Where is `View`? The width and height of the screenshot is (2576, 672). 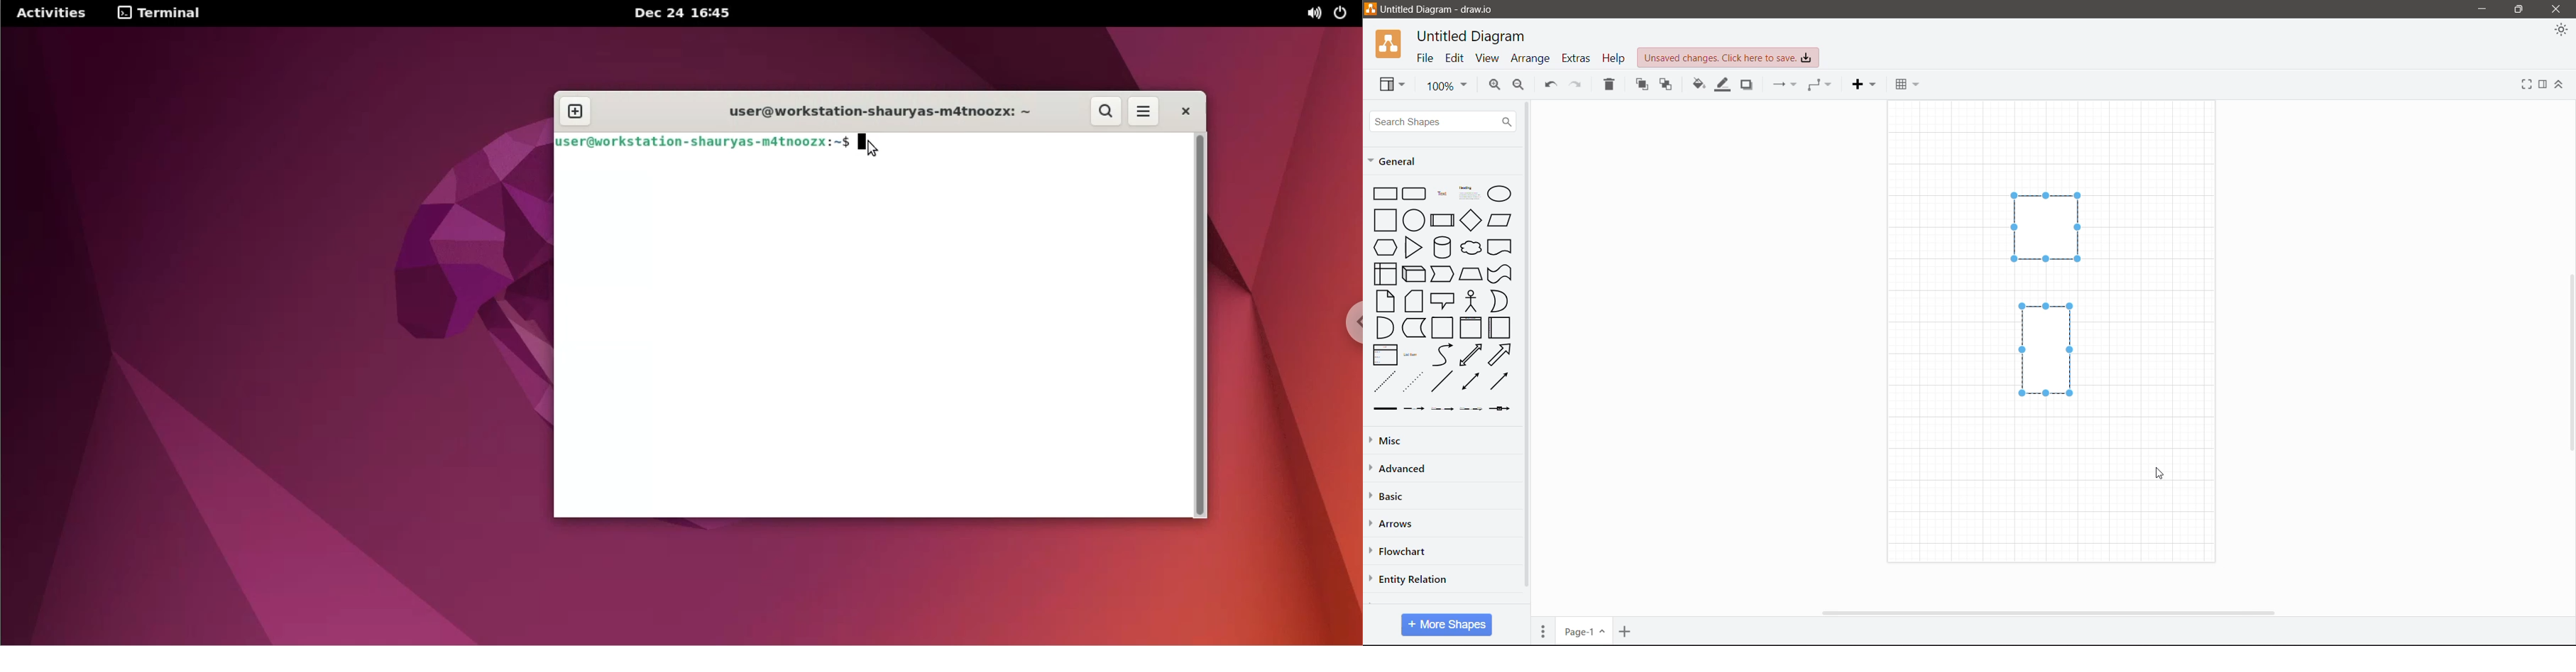 View is located at coordinates (1487, 58).